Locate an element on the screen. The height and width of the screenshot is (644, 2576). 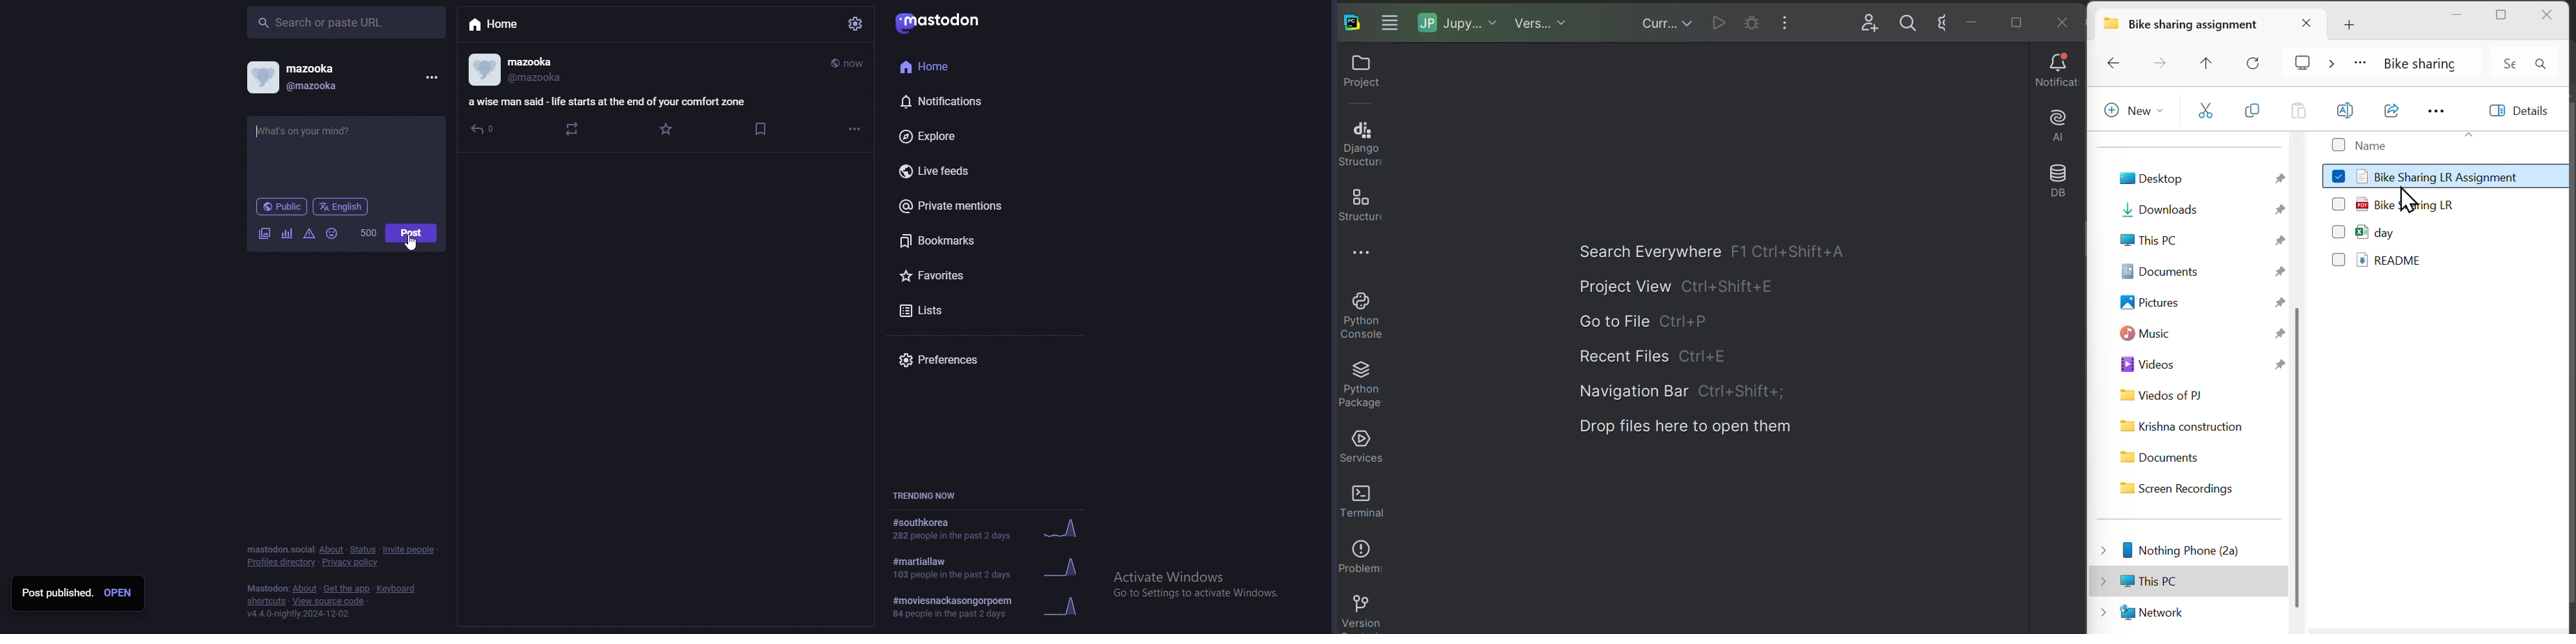
trending now is located at coordinates (934, 495).